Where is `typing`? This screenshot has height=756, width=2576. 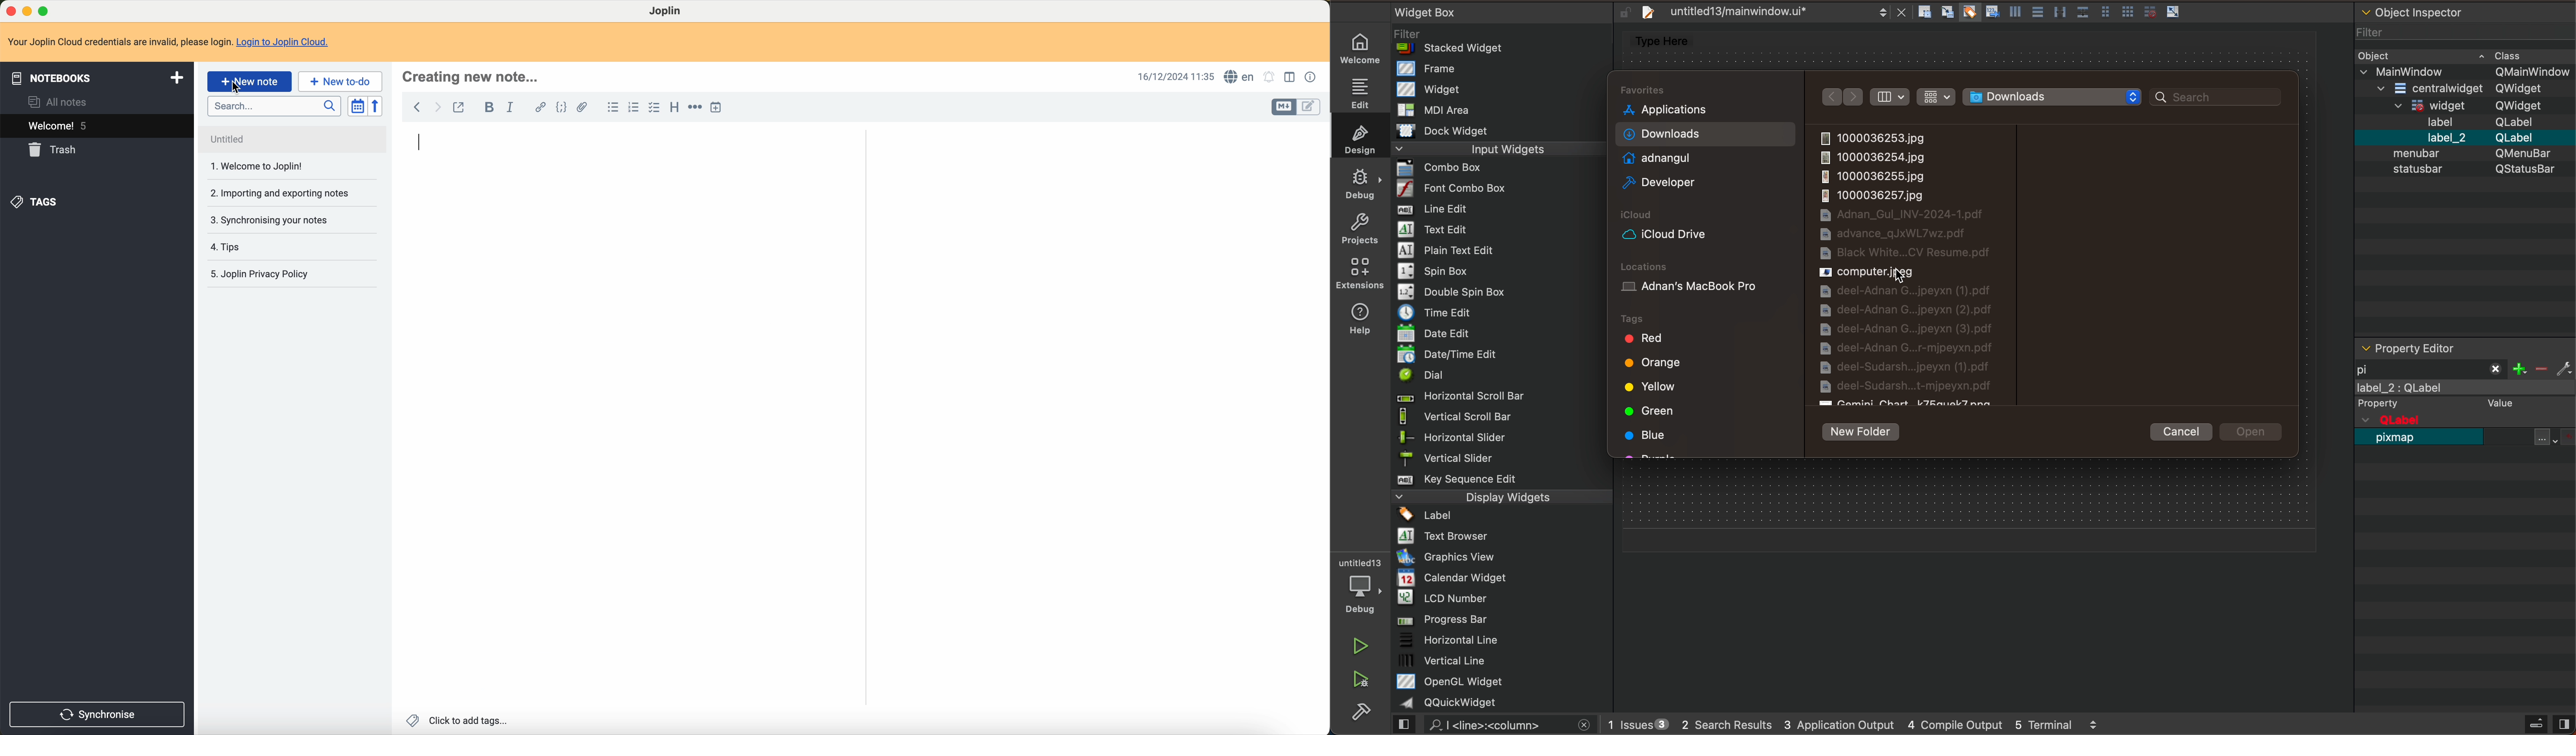
typing is located at coordinates (424, 145).